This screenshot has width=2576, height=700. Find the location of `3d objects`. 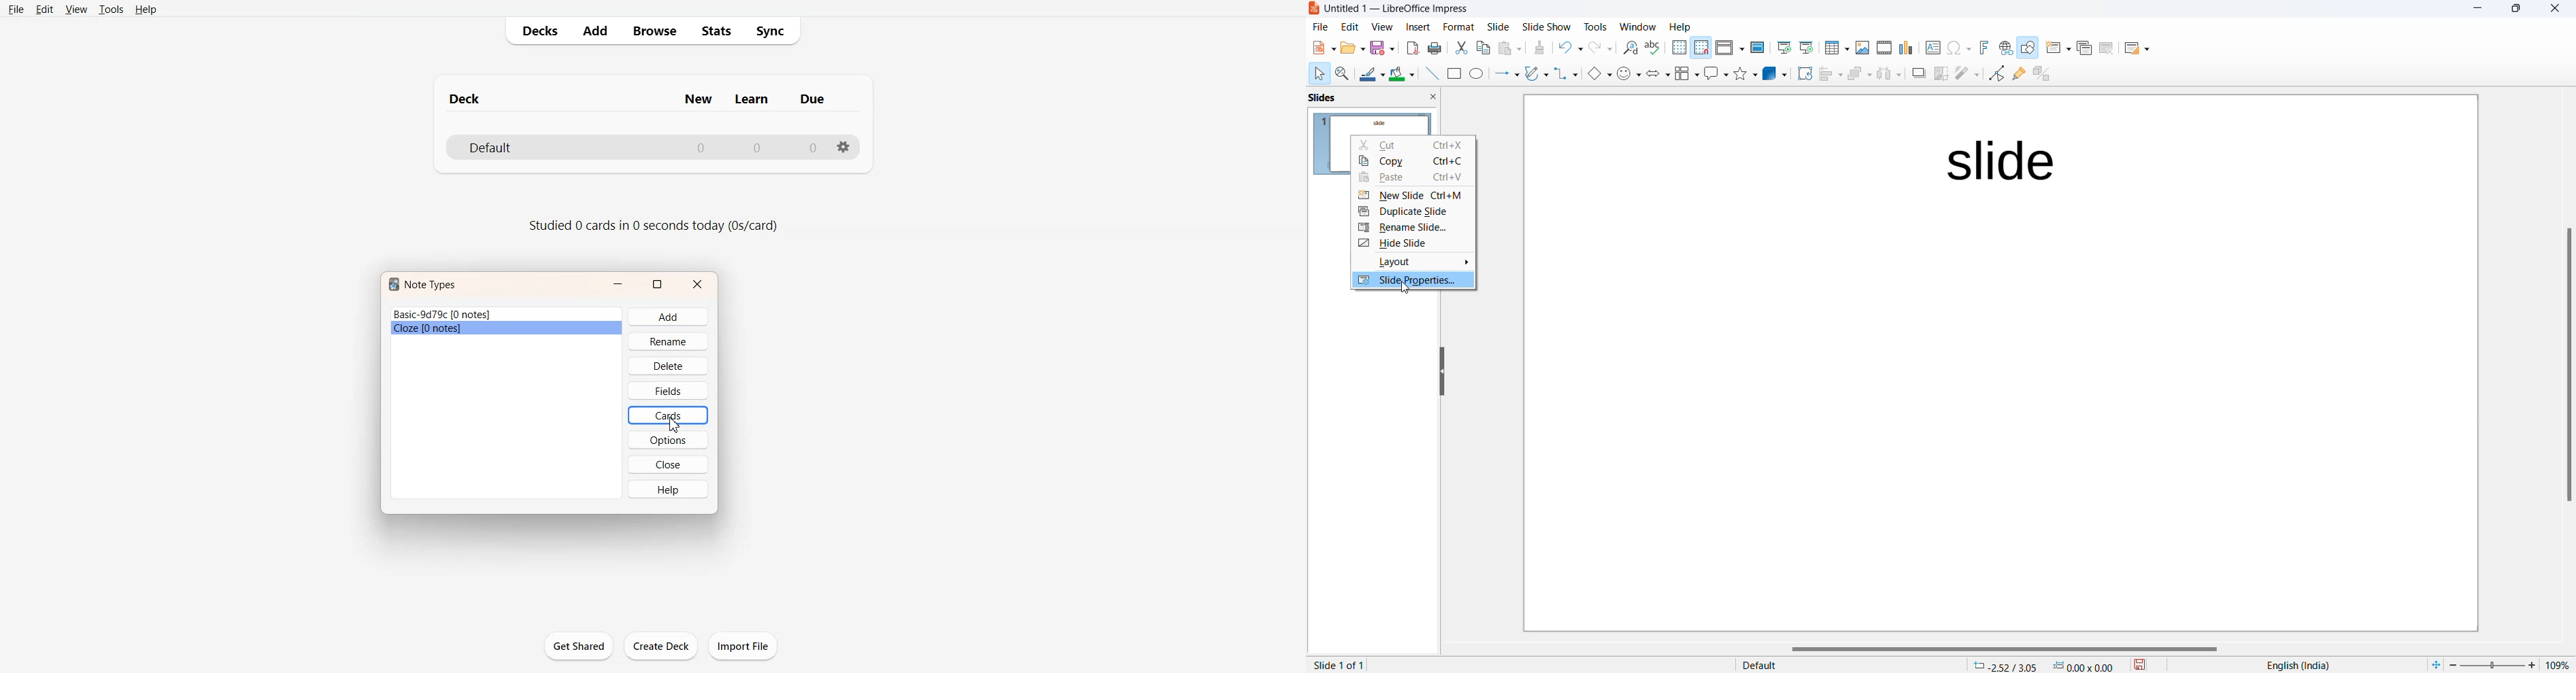

3d objects is located at coordinates (1775, 73).